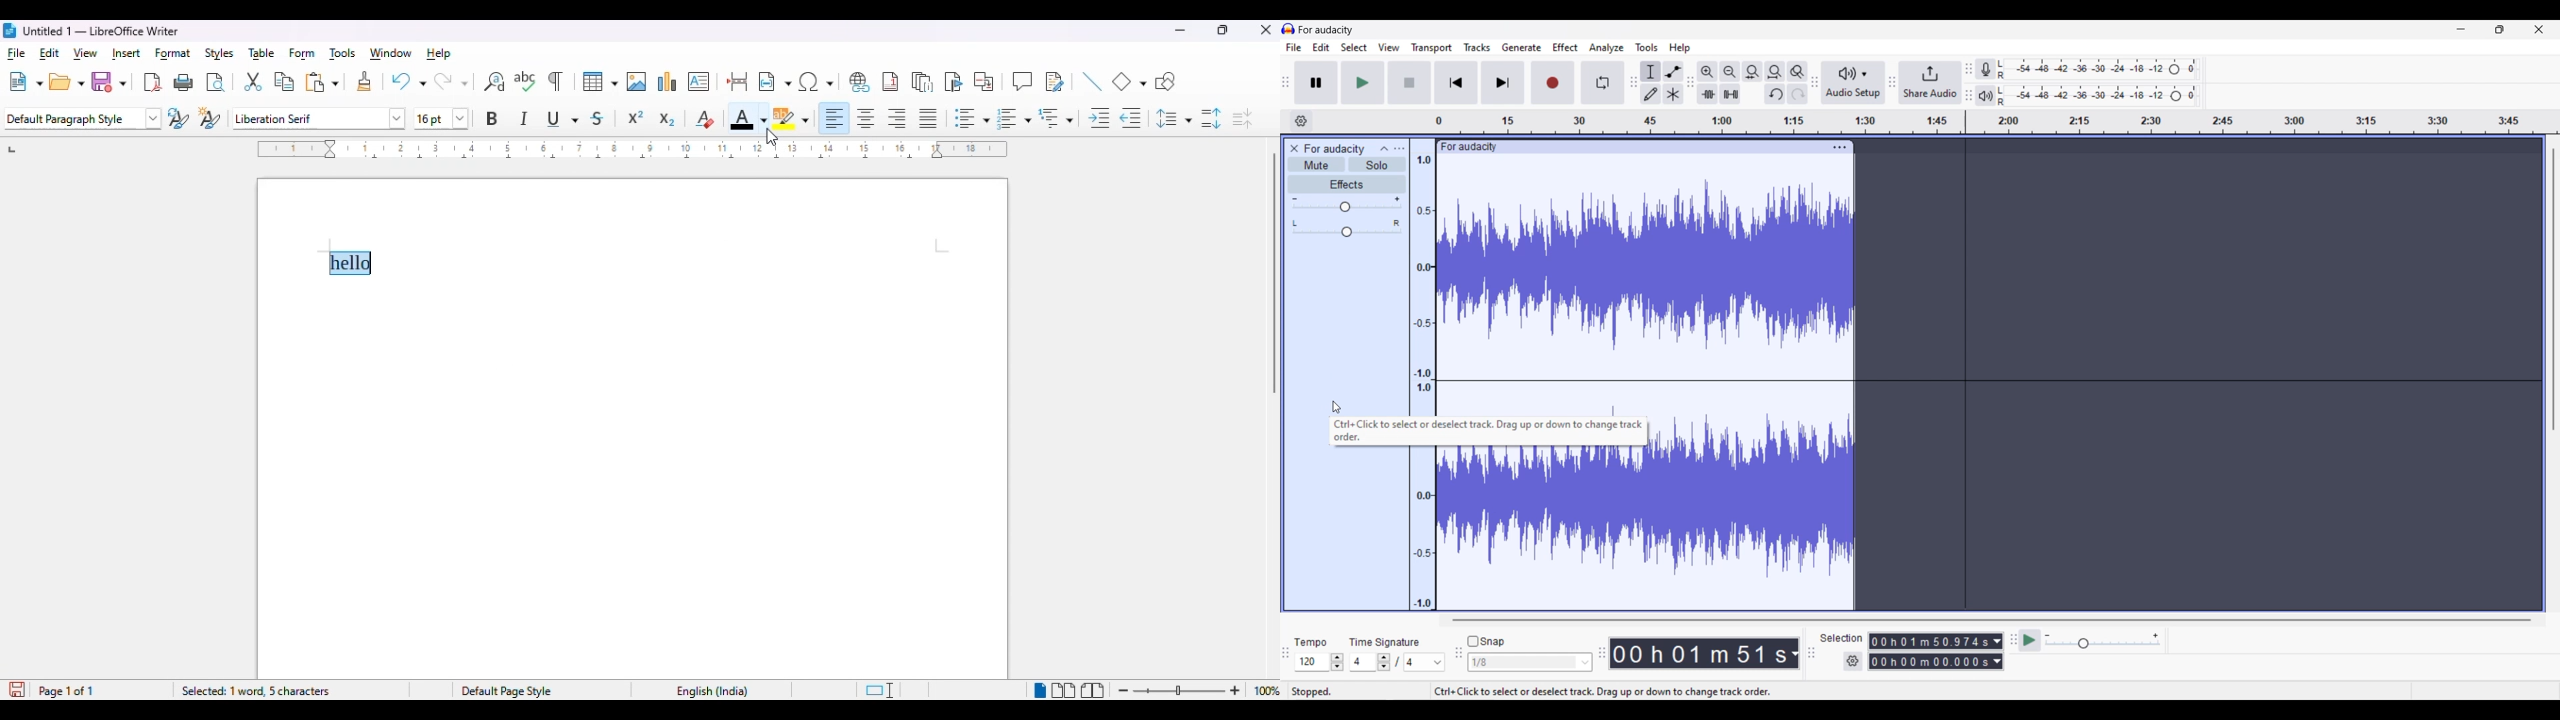 The height and width of the screenshot is (728, 2576). Describe the element at coordinates (1022, 81) in the screenshot. I see `insert comment` at that location.